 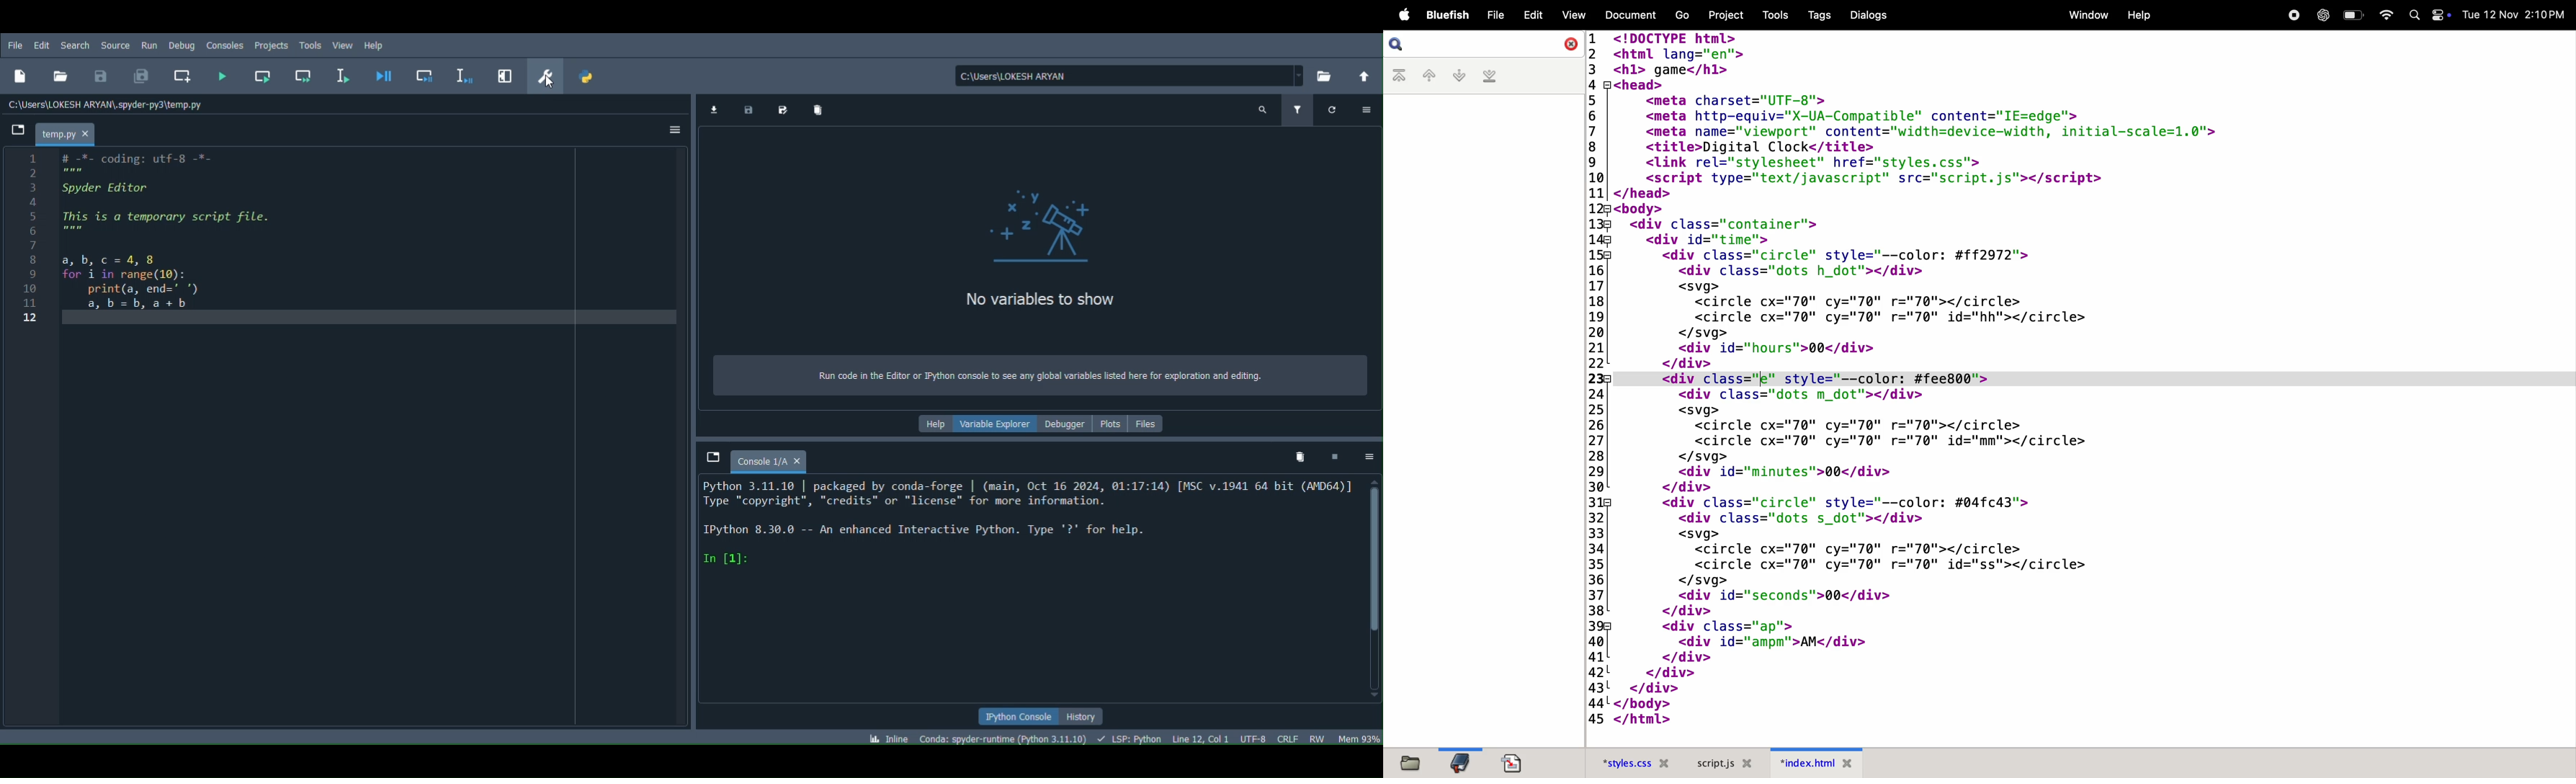 What do you see at coordinates (271, 44) in the screenshot?
I see `Projects` at bounding box center [271, 44].